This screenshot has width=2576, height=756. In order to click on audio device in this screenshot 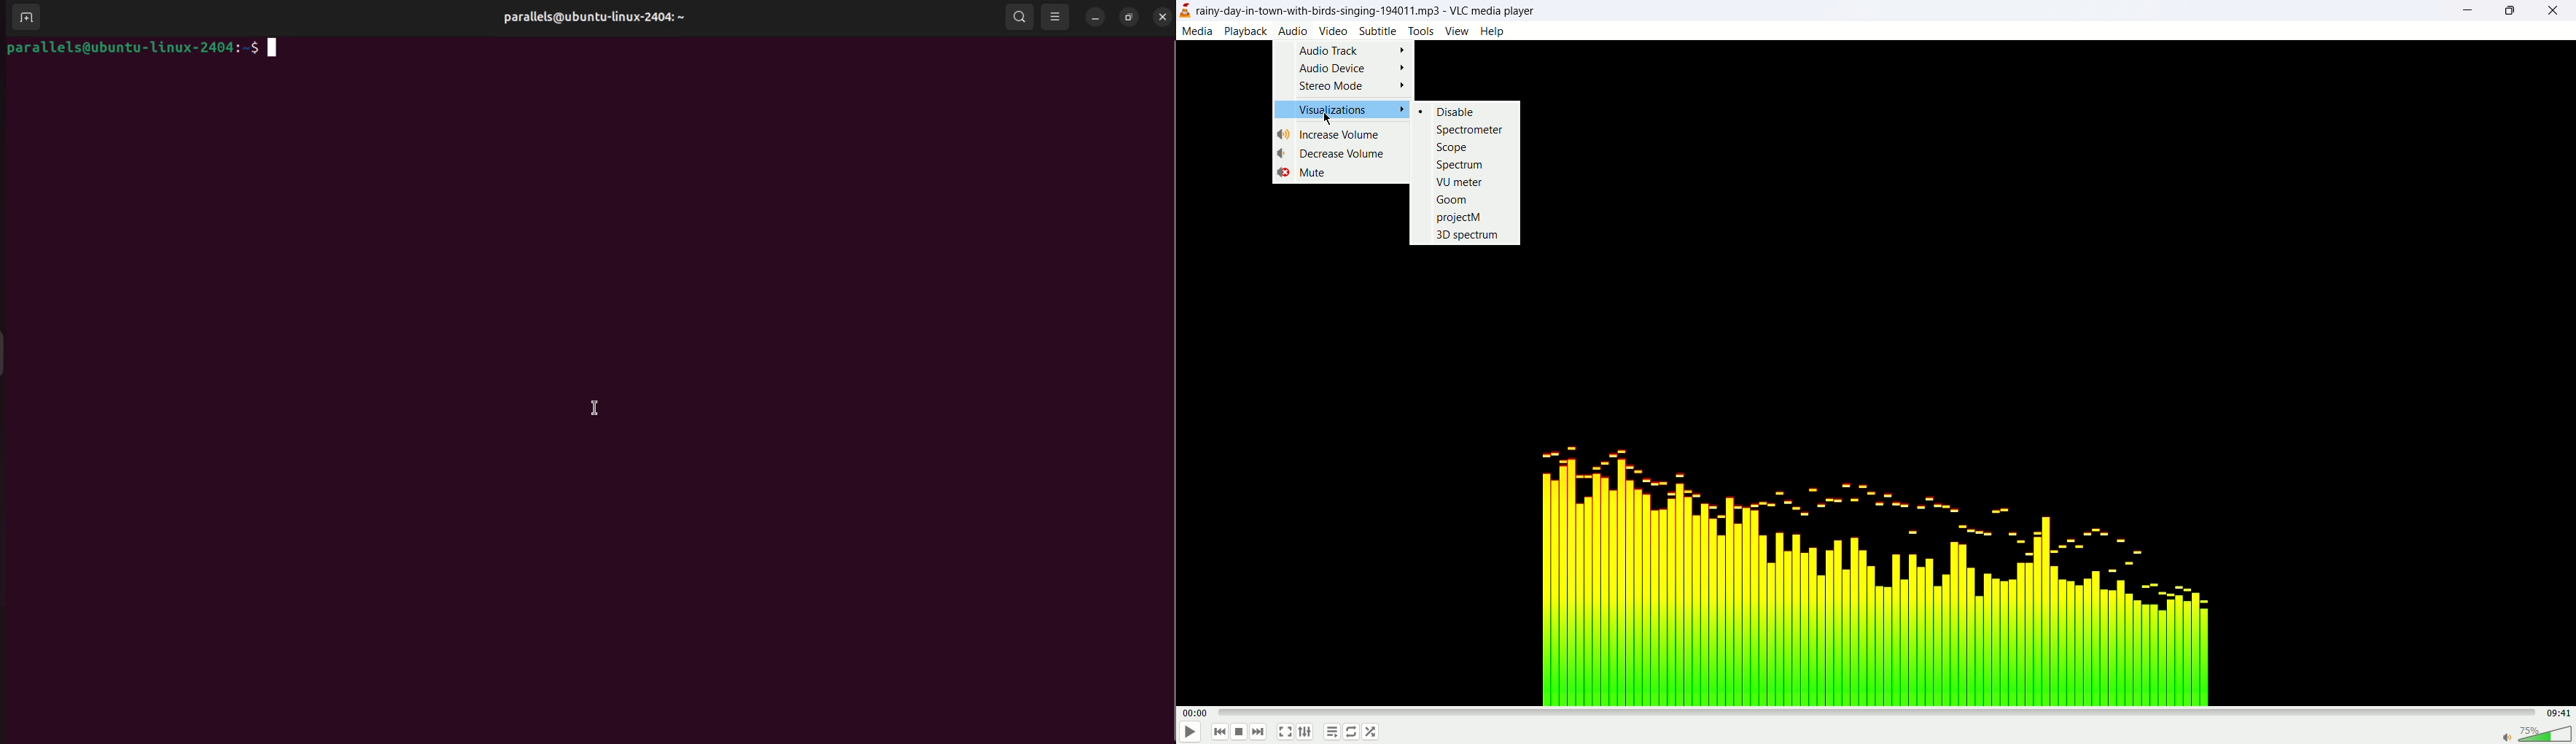, I will do `click(1350, 67)`.